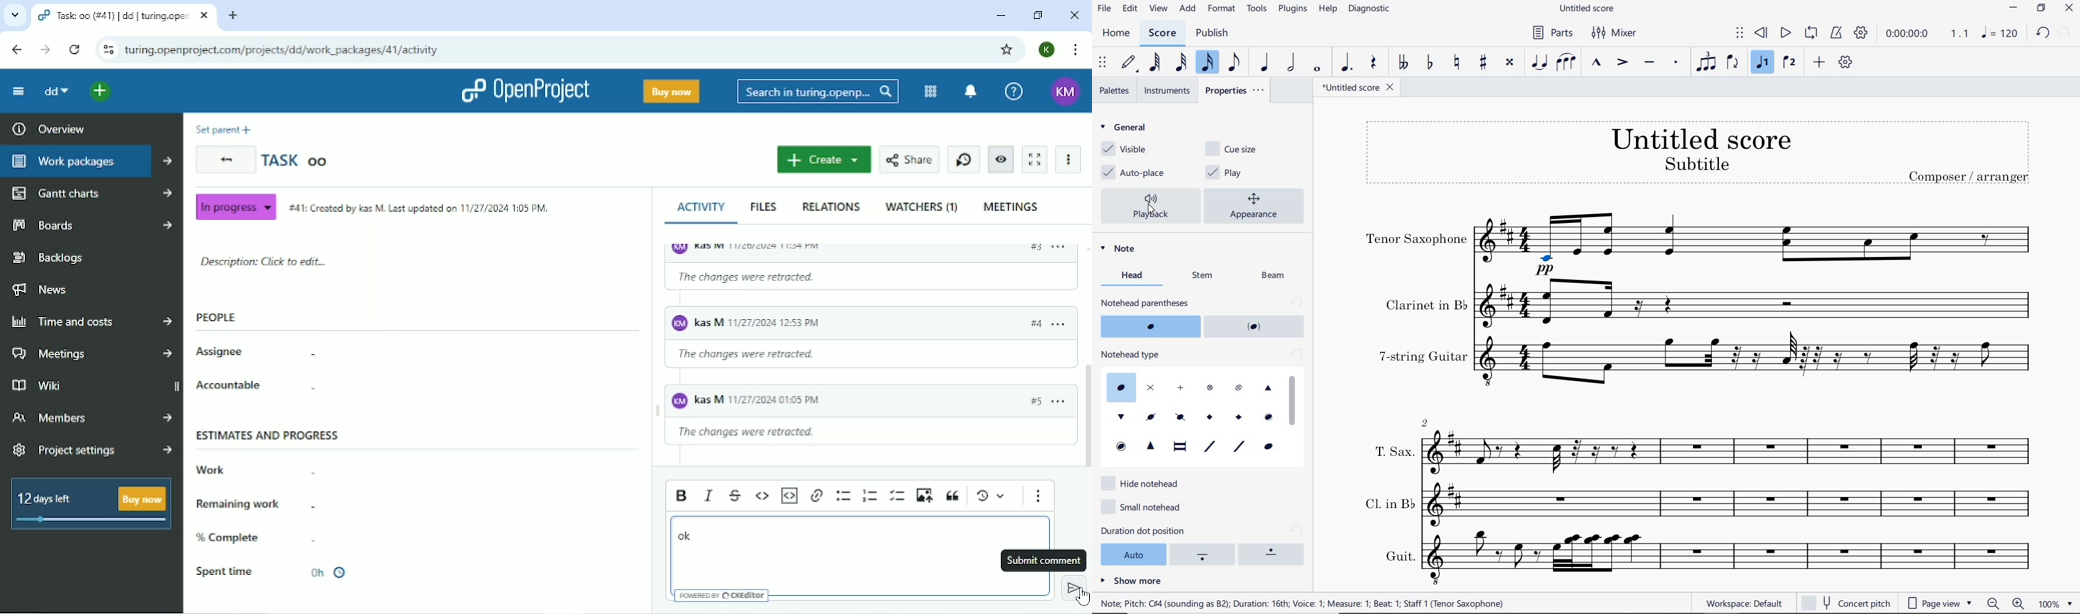  What do you see at coordinates (1039, 497) in the screenshot?
I see `Show more items` at bounding box center [1039, 497].